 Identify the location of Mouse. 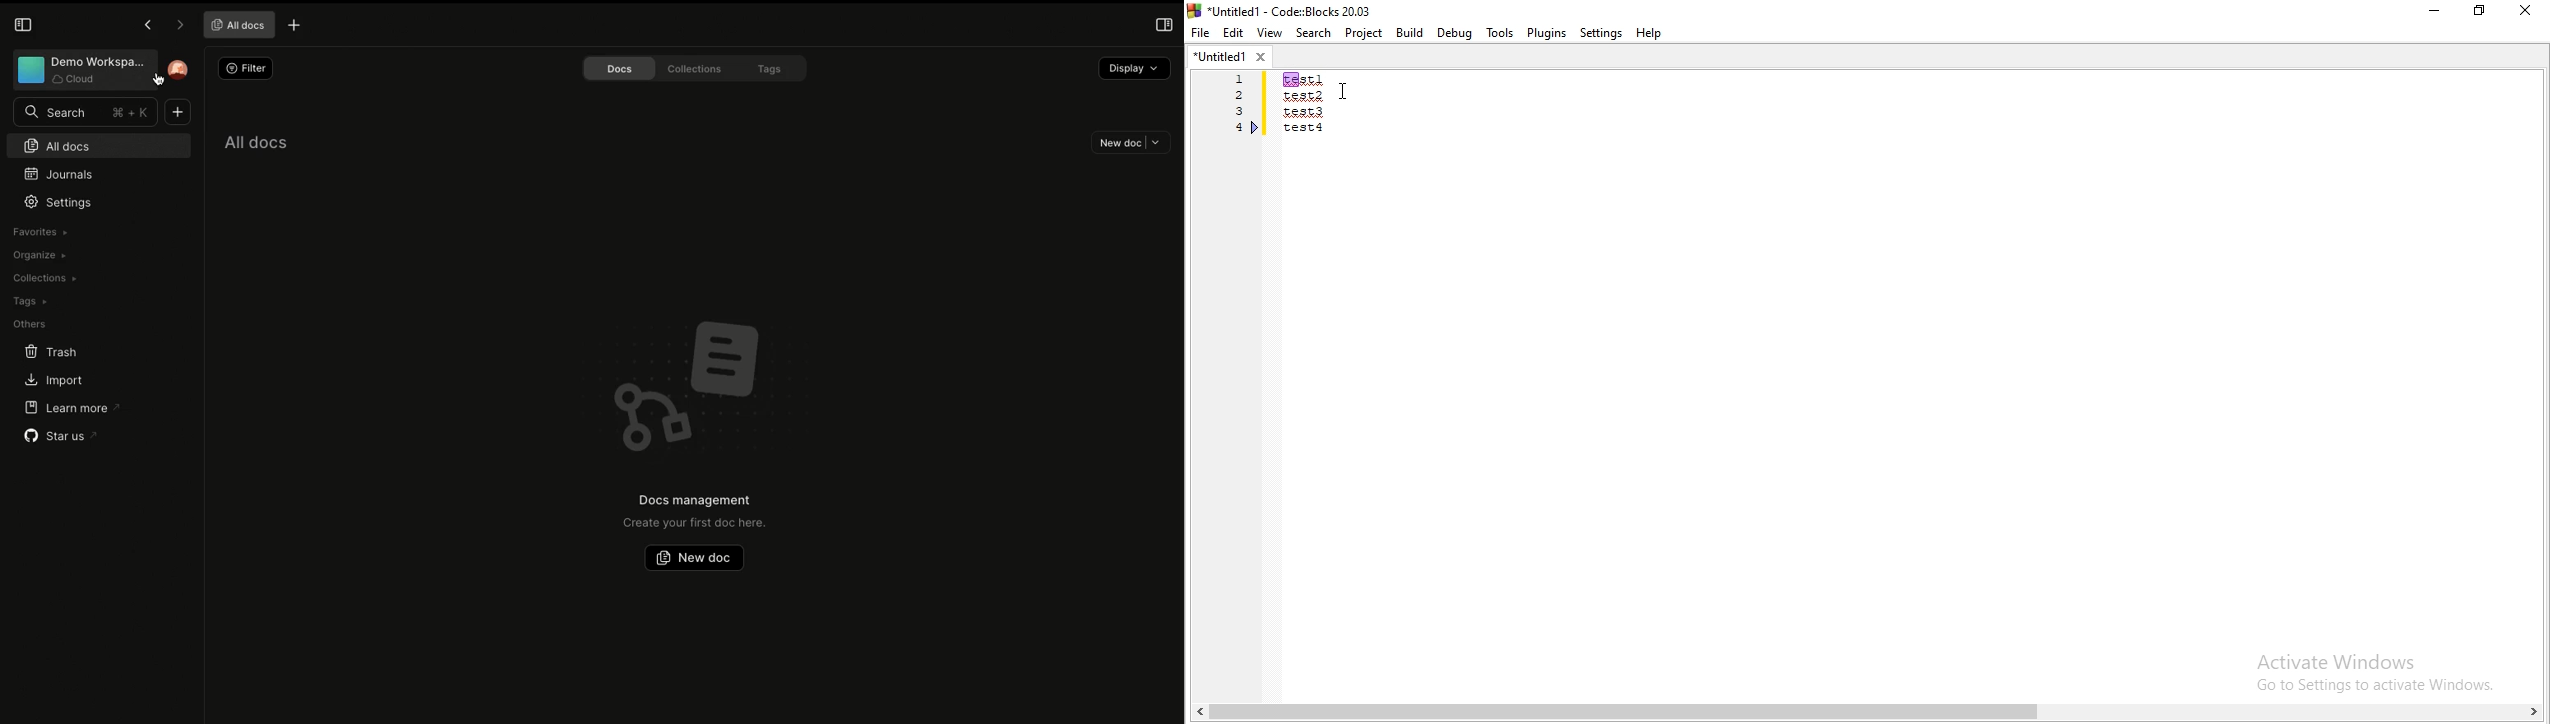
(162, 83).